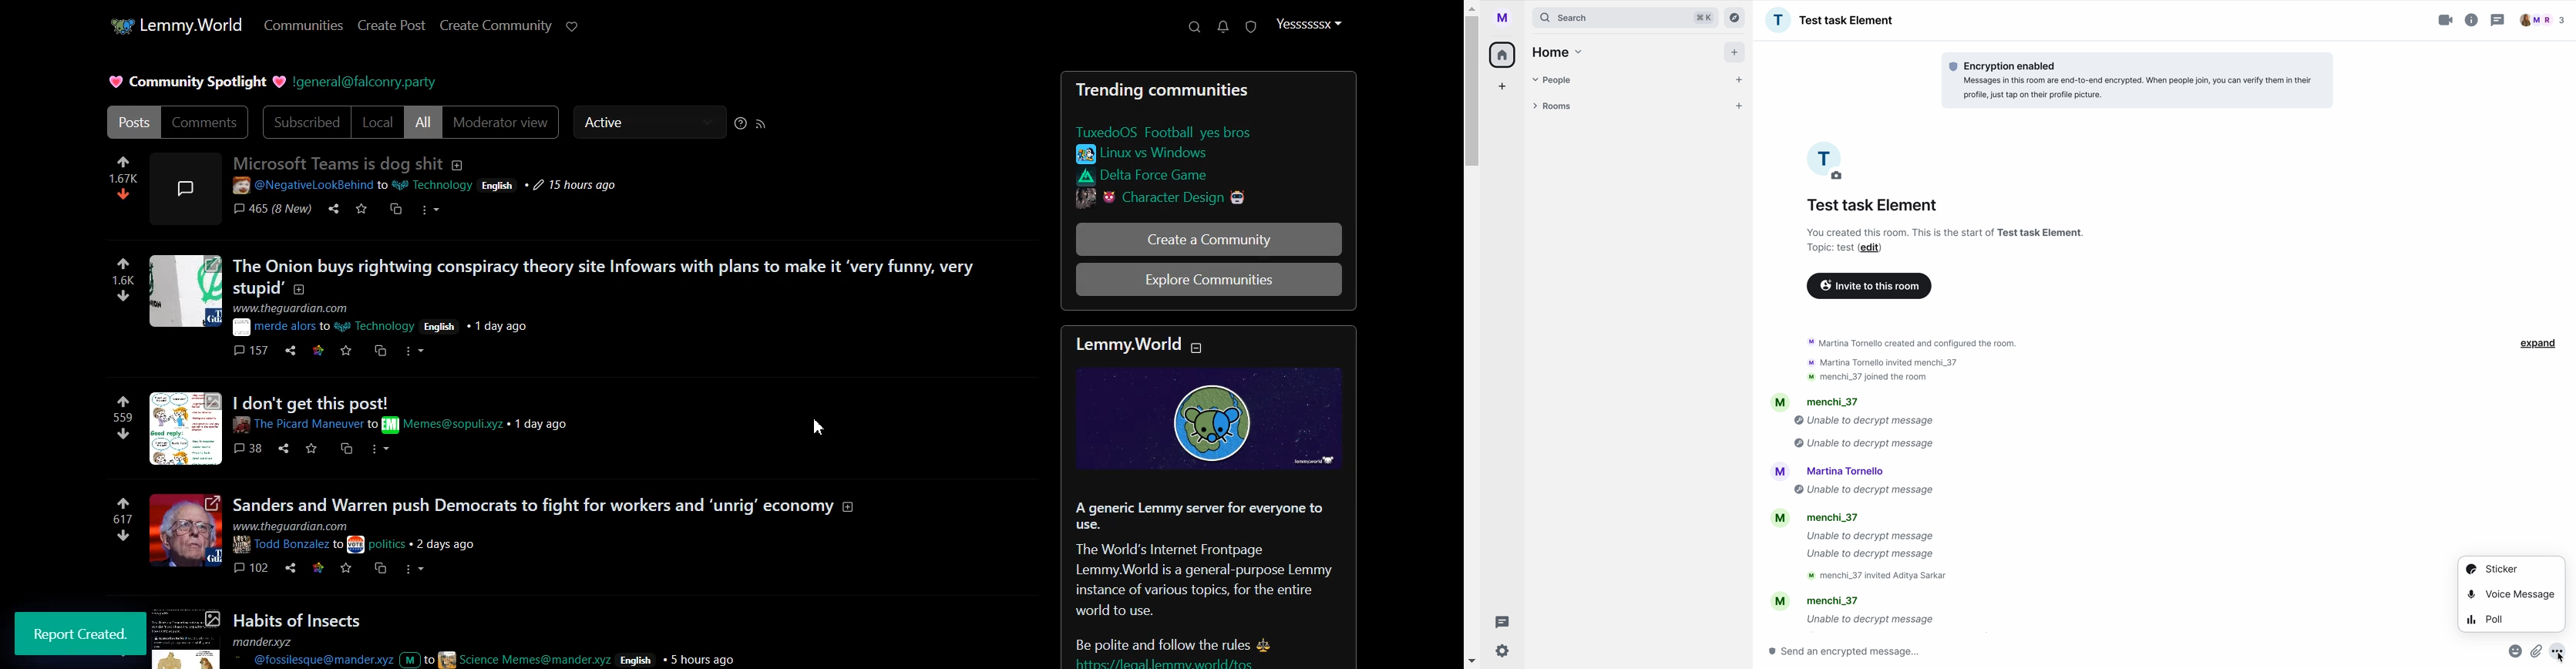 The width and height of the screenshot is (2576, 672). I want to click on cs, so click(347, 450).